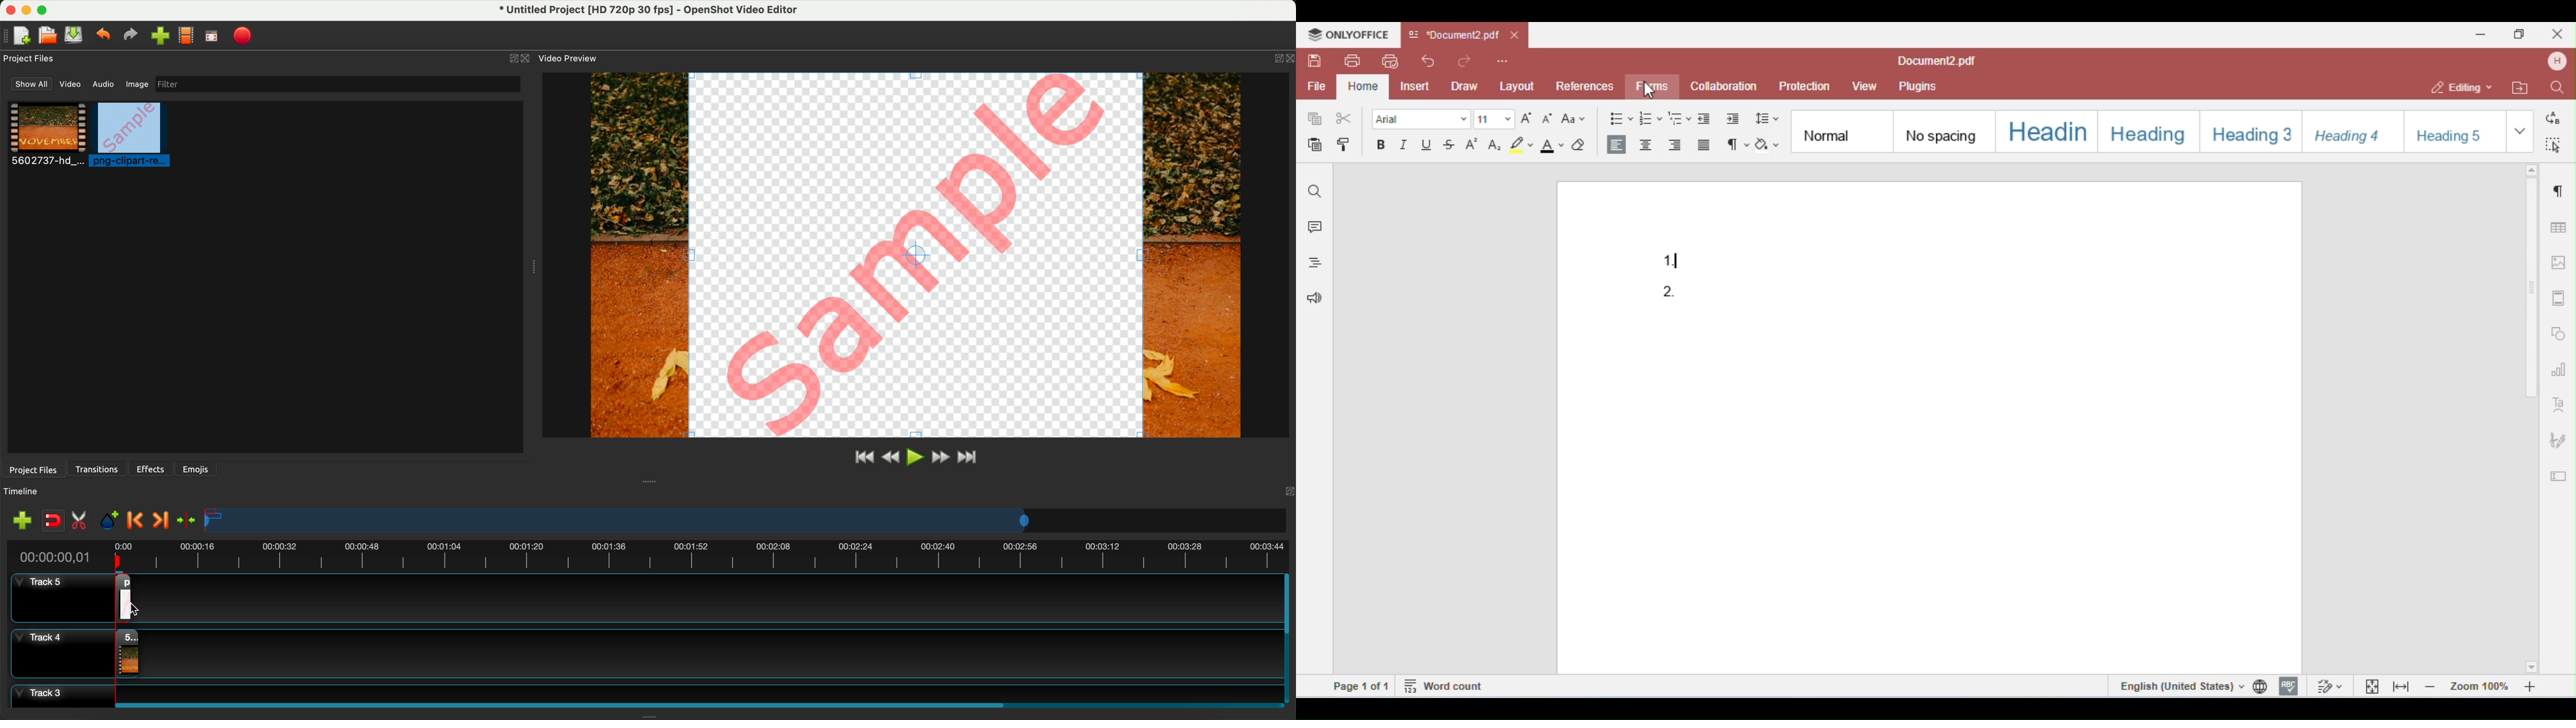  I want to click on transitions, so click(98, 470).